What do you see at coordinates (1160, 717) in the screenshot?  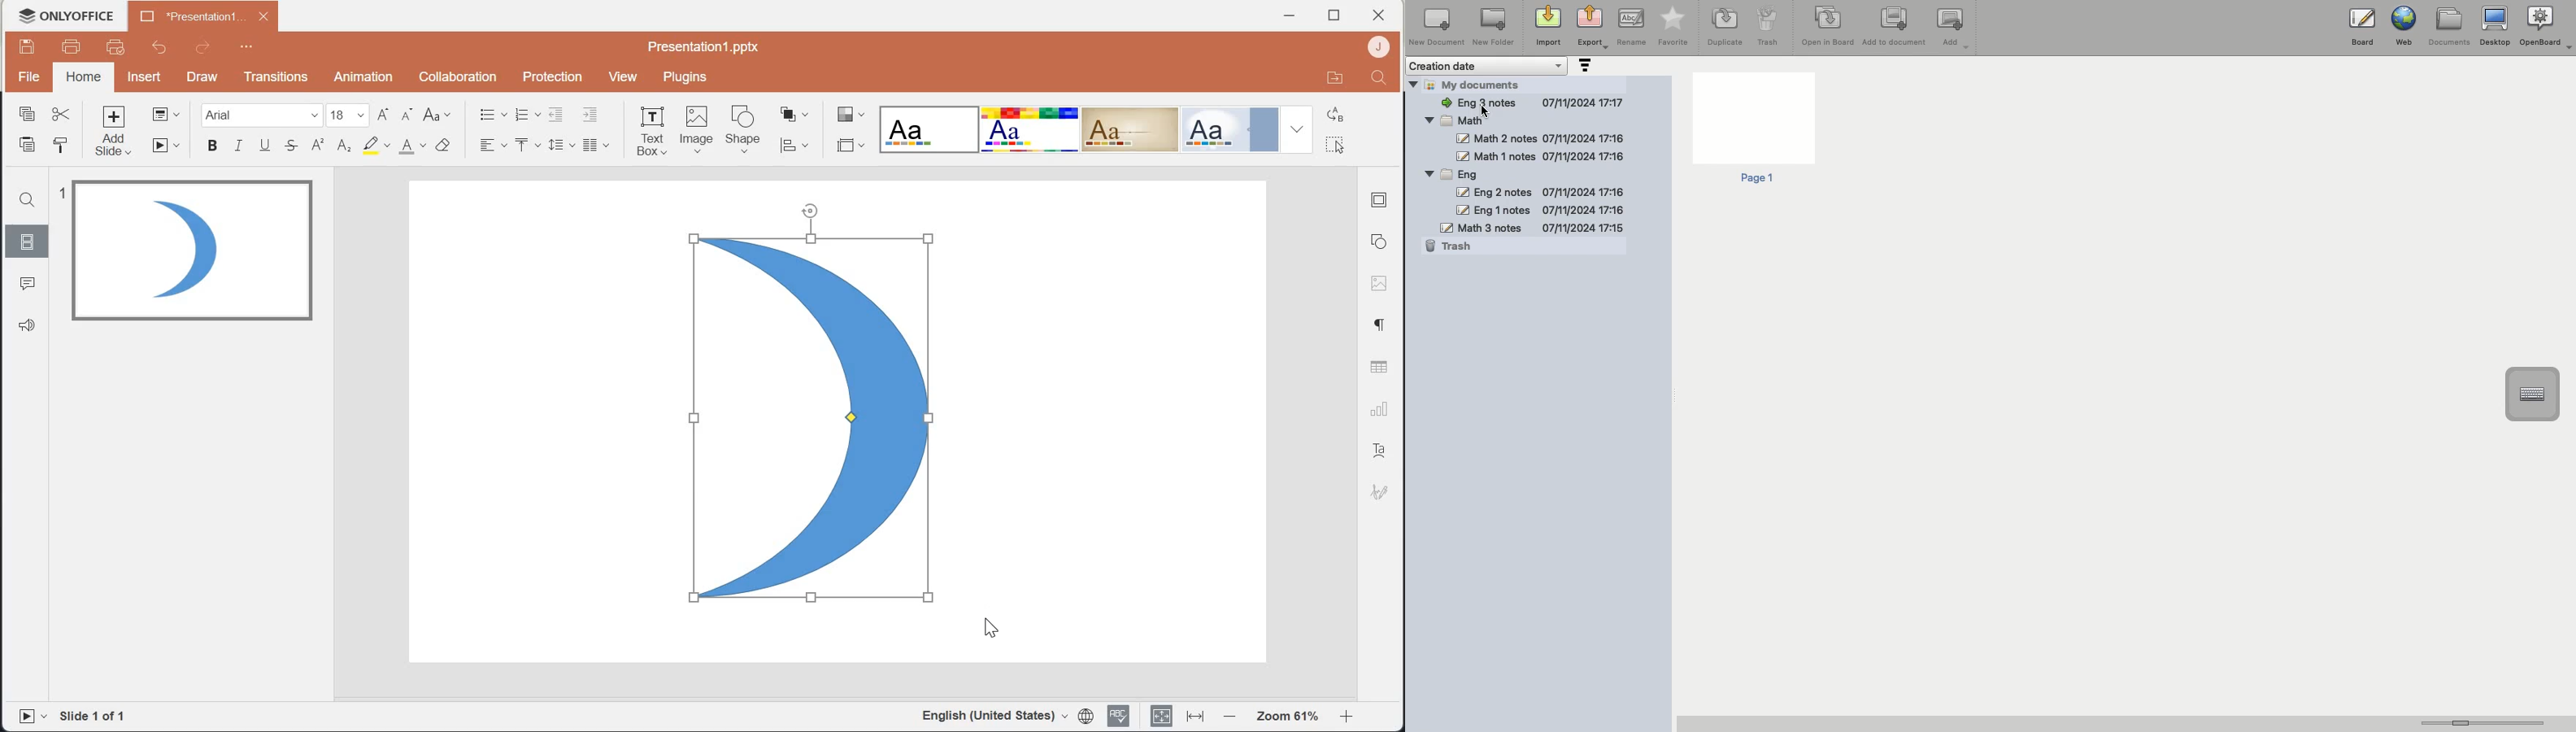 I see `Fit to slide` at bounding box center [1160, 717].